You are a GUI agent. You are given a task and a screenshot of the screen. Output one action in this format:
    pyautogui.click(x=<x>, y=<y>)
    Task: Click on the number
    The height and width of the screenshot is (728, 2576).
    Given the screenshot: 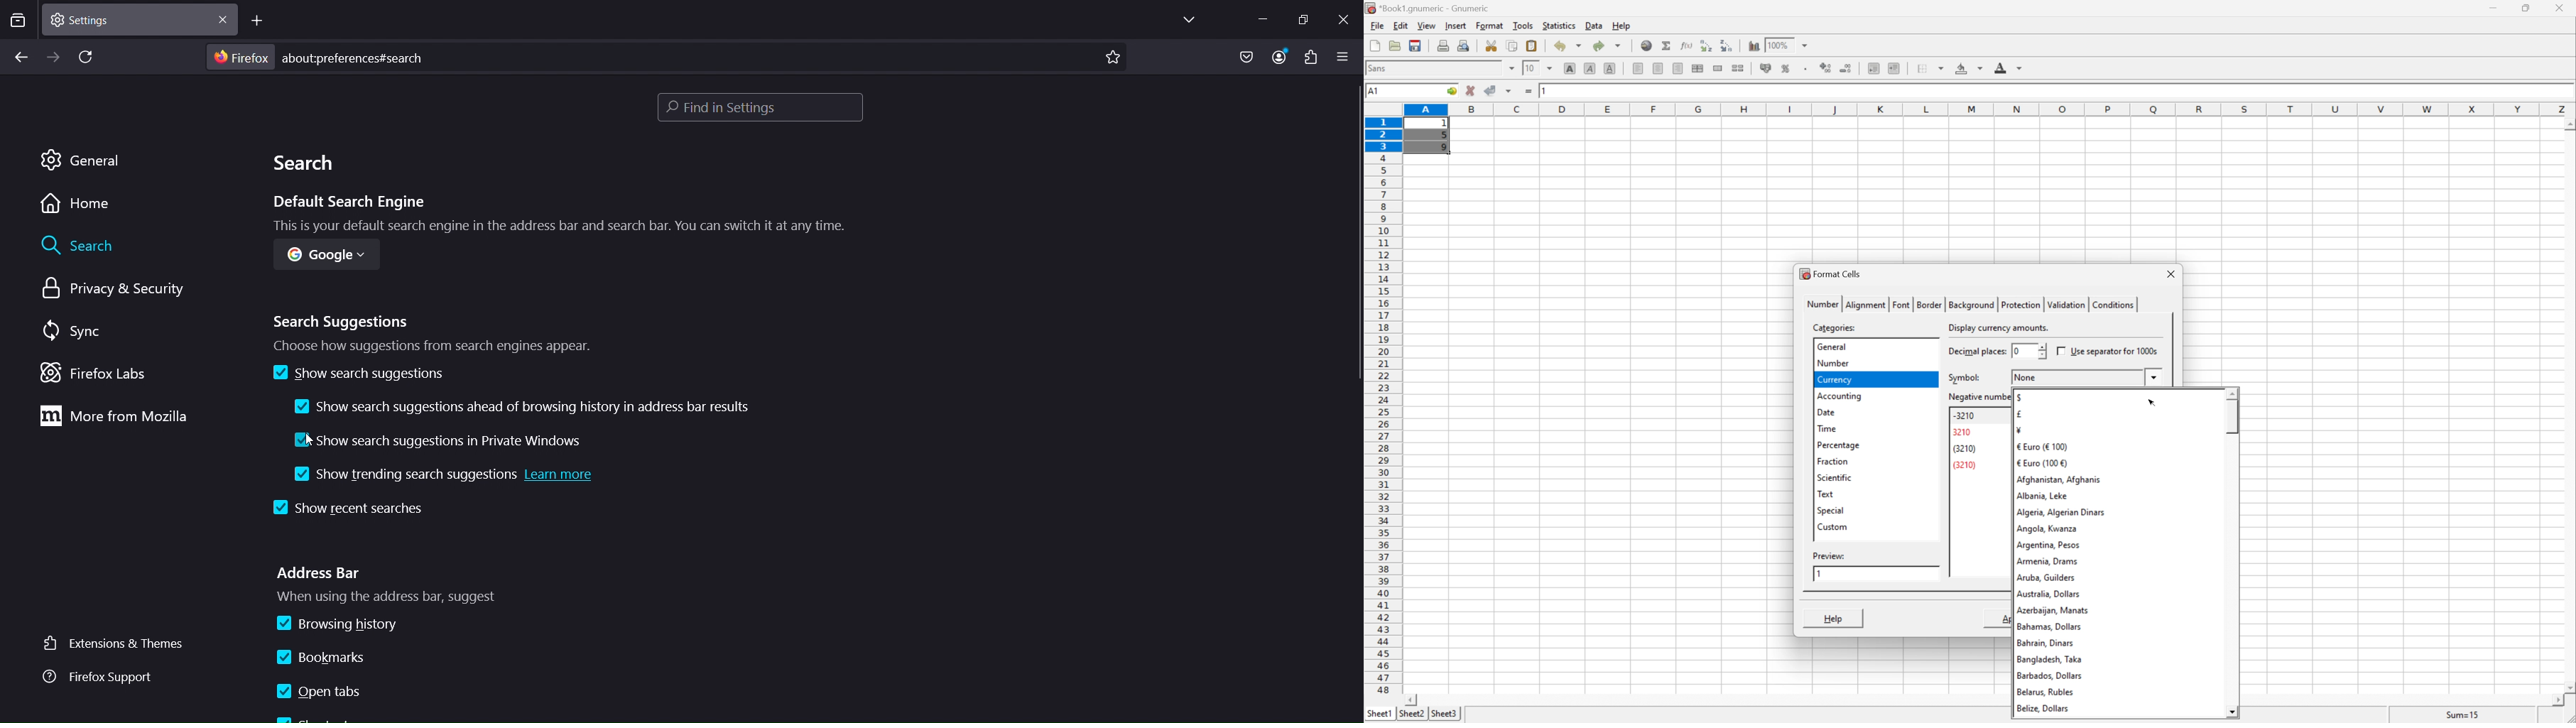 What is the action you would take?
    pyautogui.click(x=1822, y=303)
    